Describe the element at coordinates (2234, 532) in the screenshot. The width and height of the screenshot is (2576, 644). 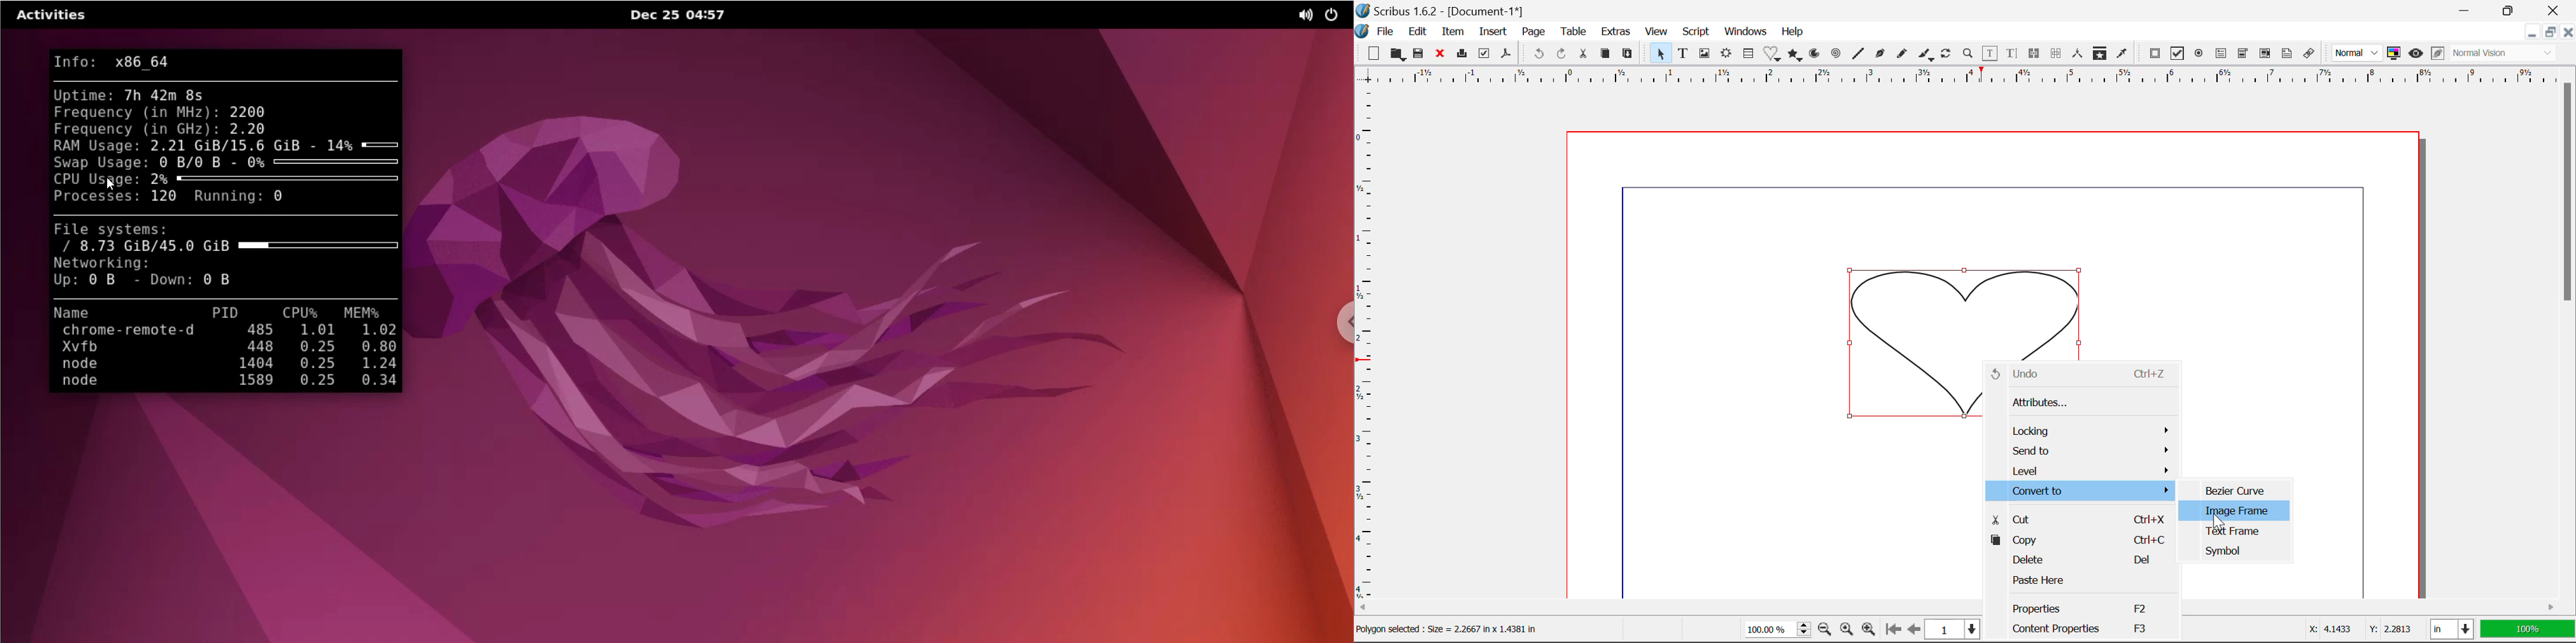
I see `Text Frame` at that location.